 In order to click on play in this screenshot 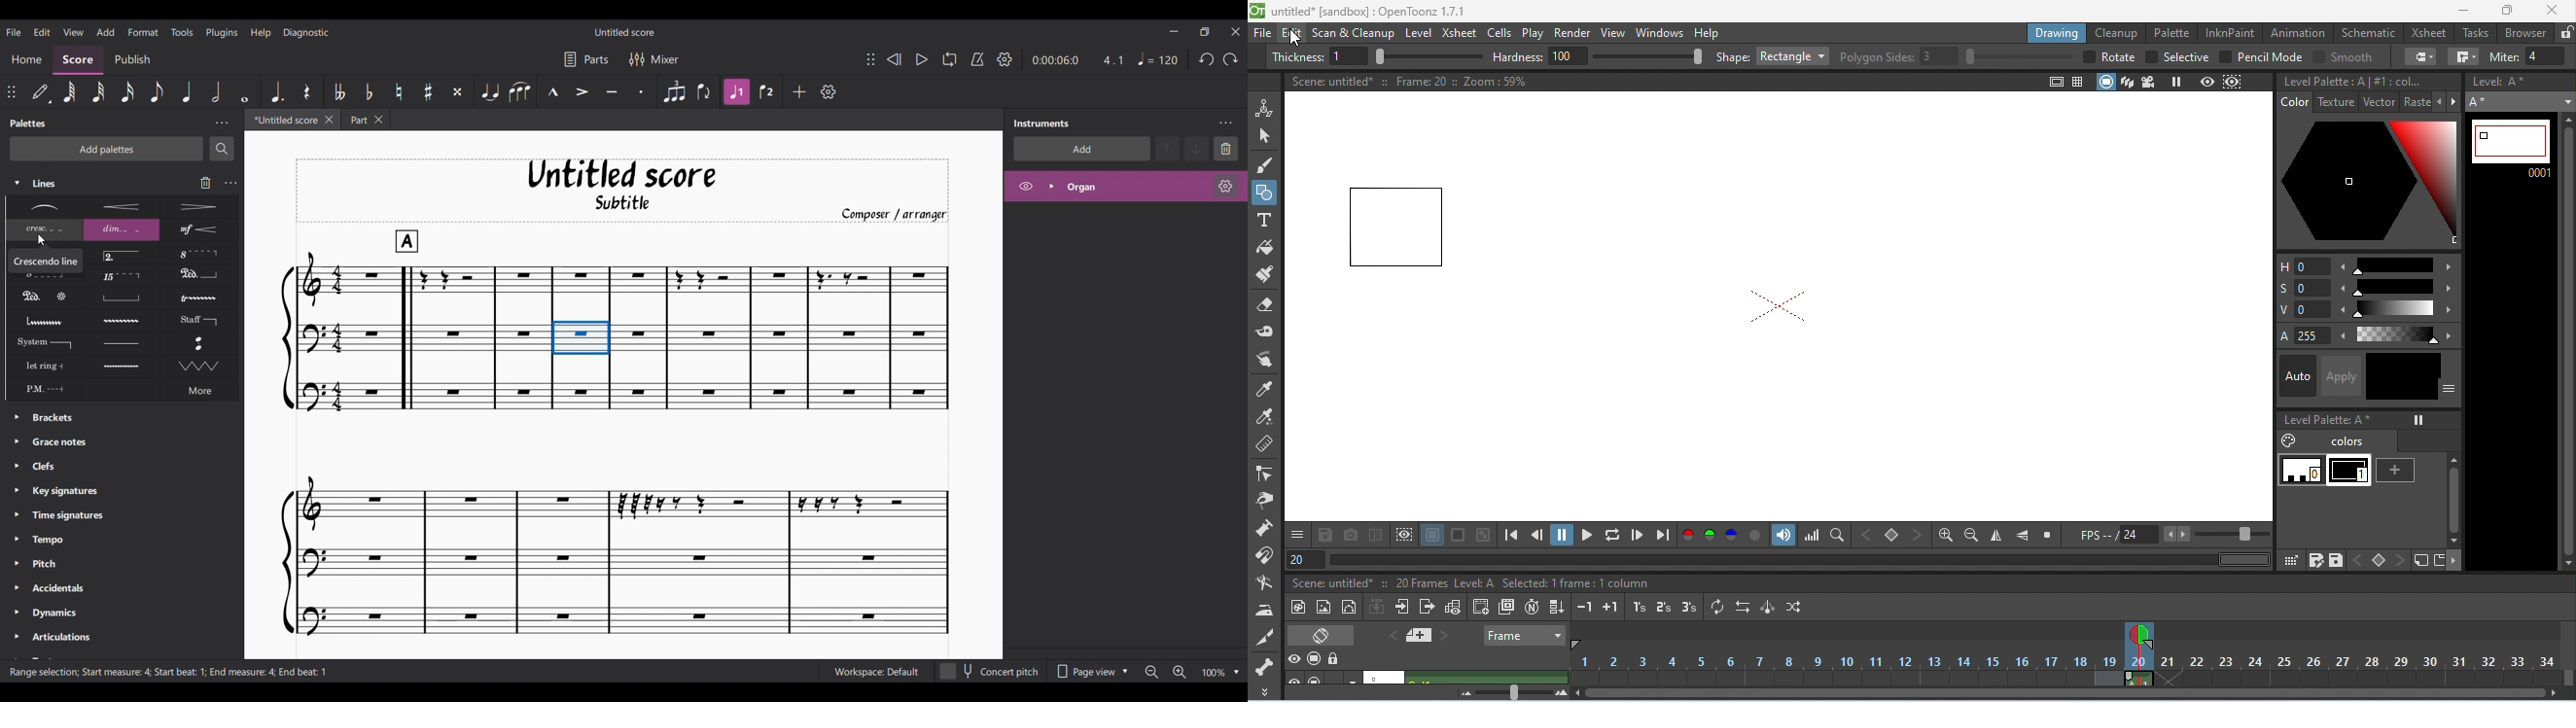, I will do `click(1587, 535)`.